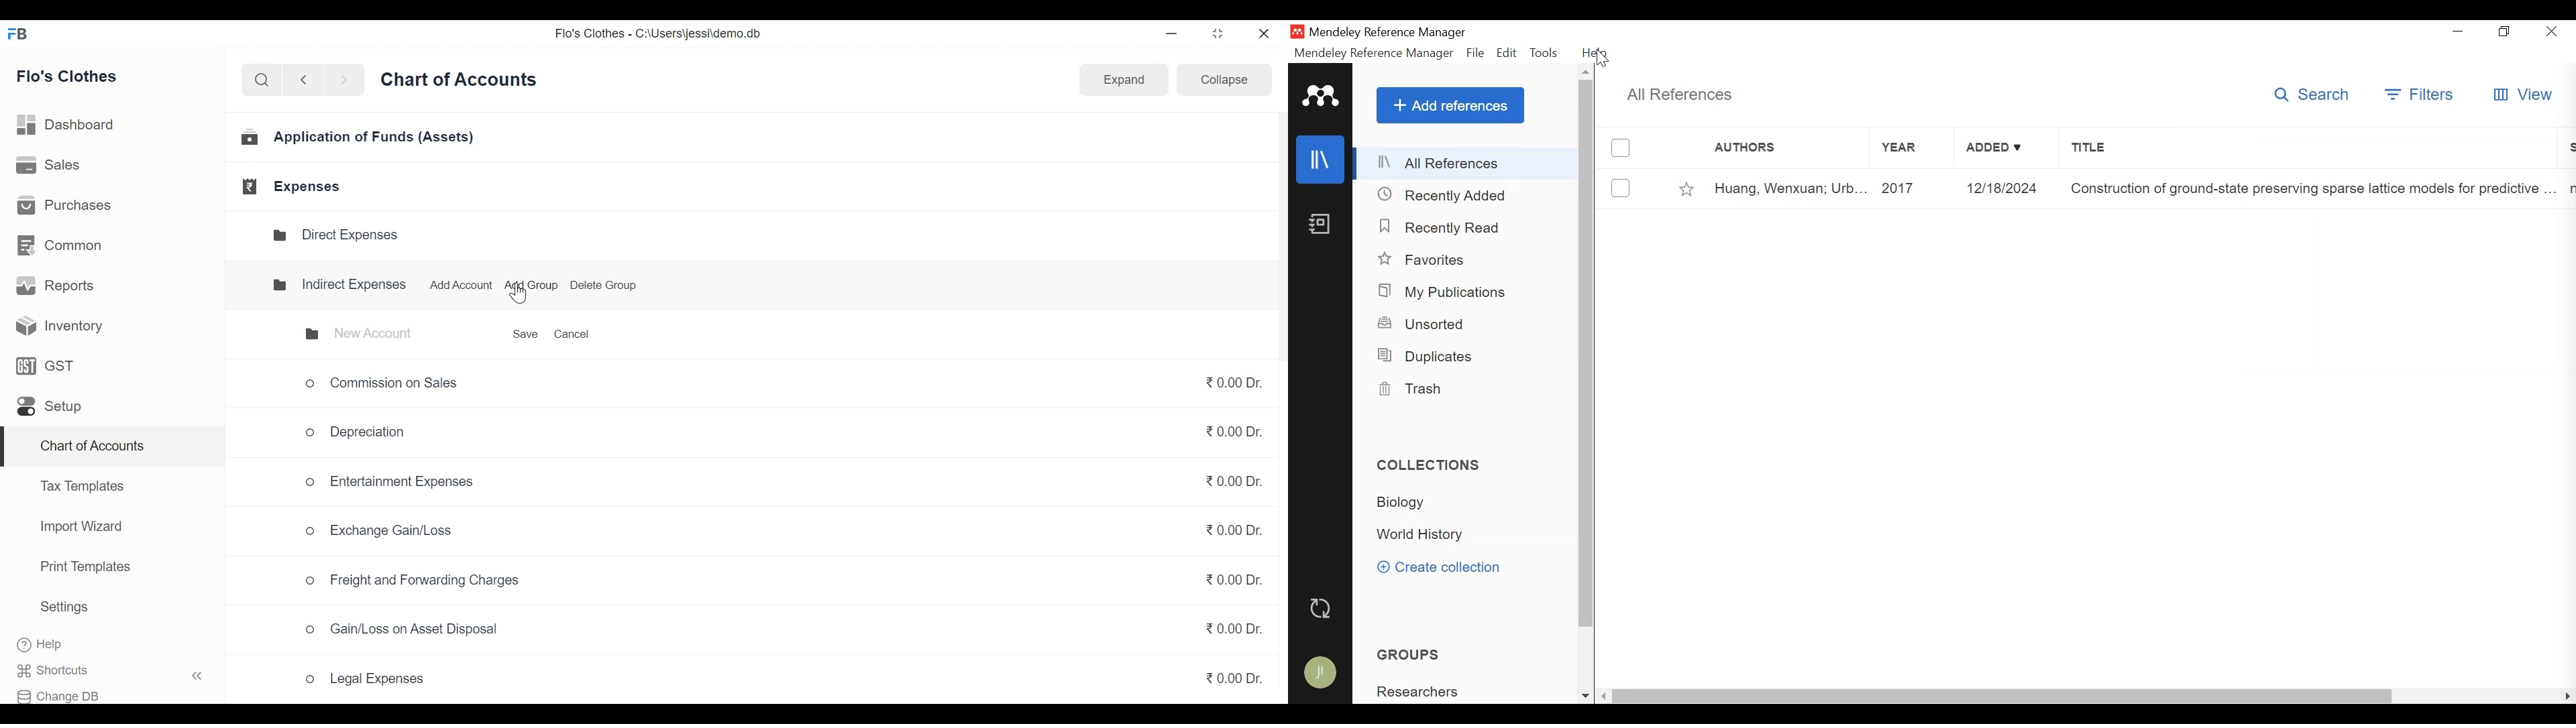  What do you see at coordinates (366, 680) in the screenshot?
I see `Legal Expenses` at bounding box center [366, 680].